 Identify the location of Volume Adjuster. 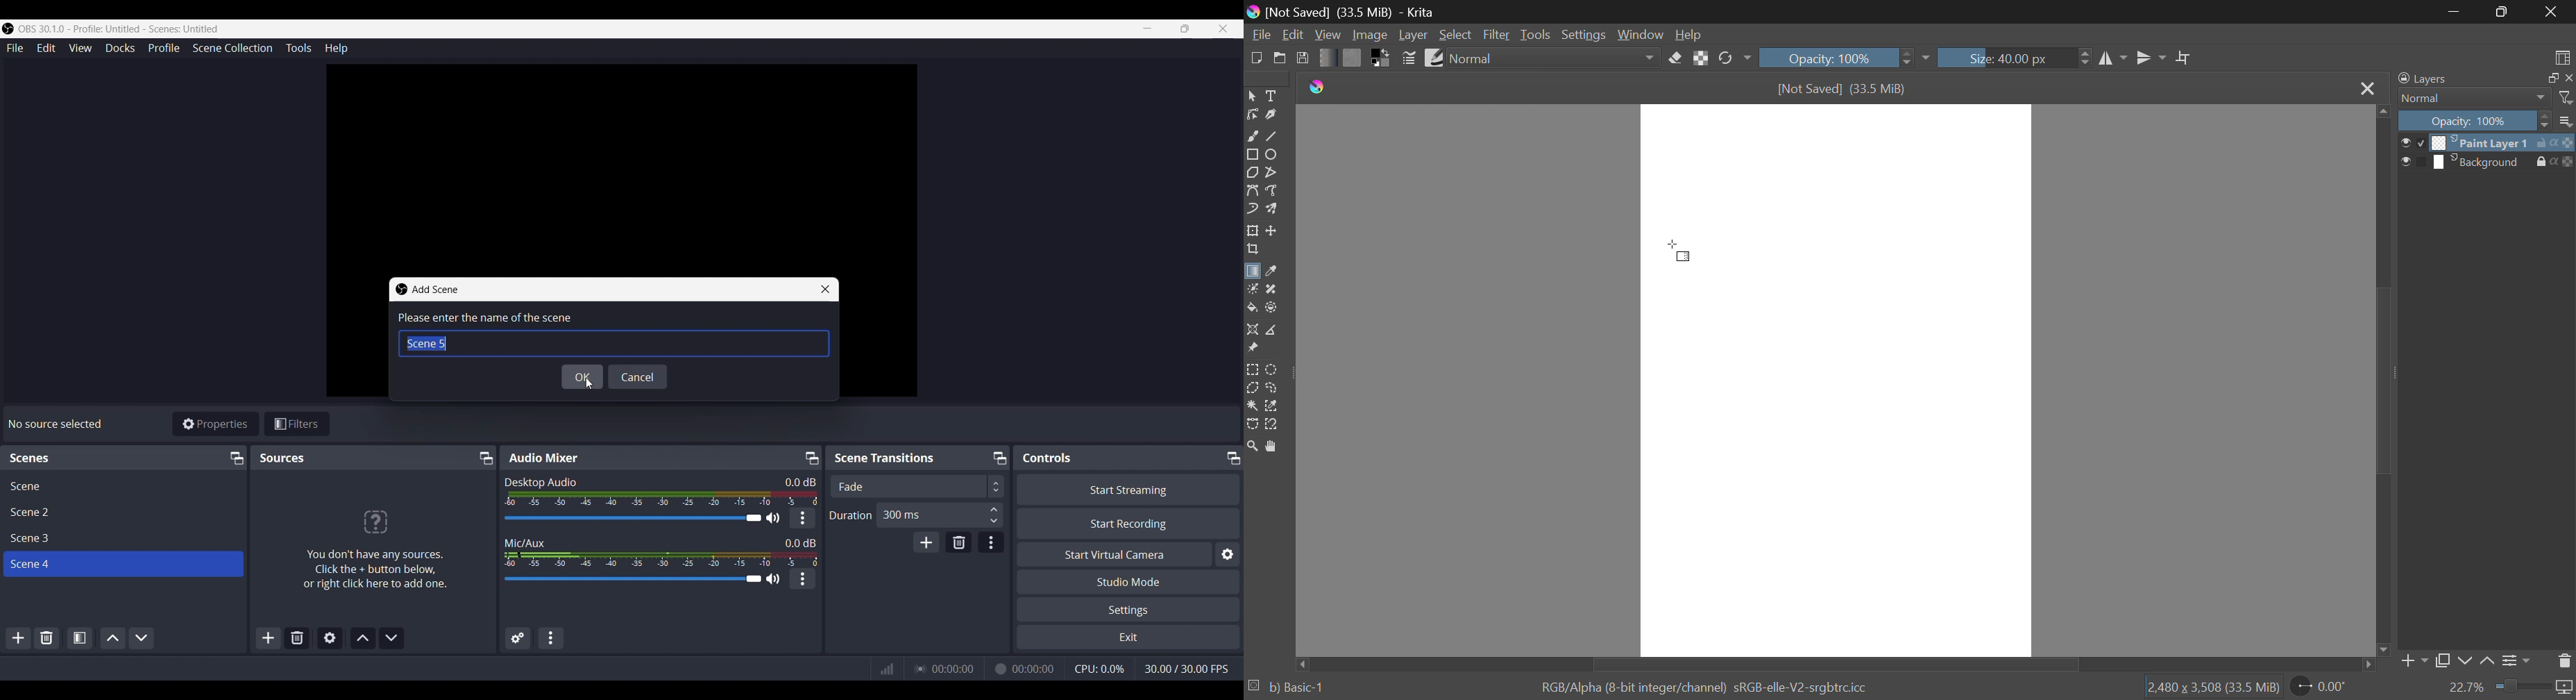
(640, 579).